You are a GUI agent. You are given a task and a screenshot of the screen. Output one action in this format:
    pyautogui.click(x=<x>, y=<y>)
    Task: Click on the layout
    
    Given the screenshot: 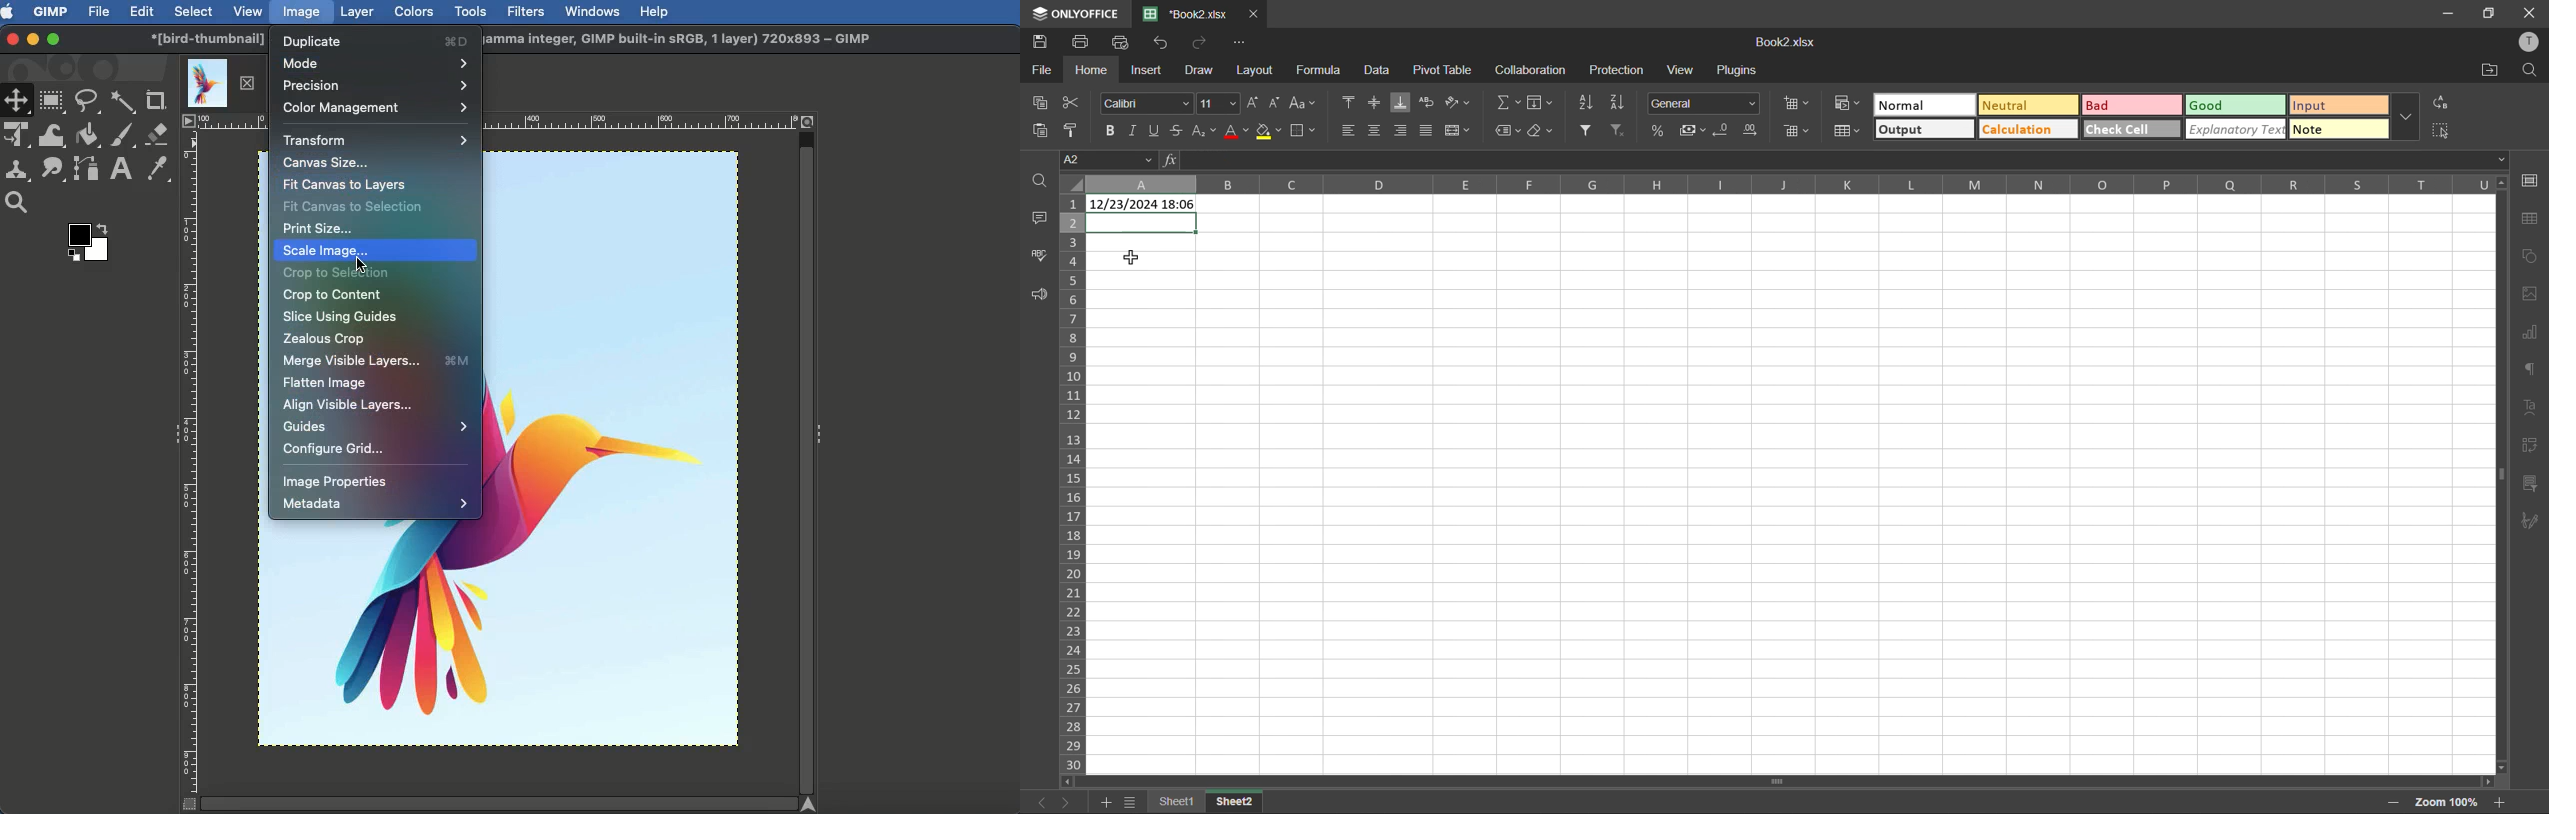 What is the action you would take?
    pyautogui.click(x=1257, y=69)
    